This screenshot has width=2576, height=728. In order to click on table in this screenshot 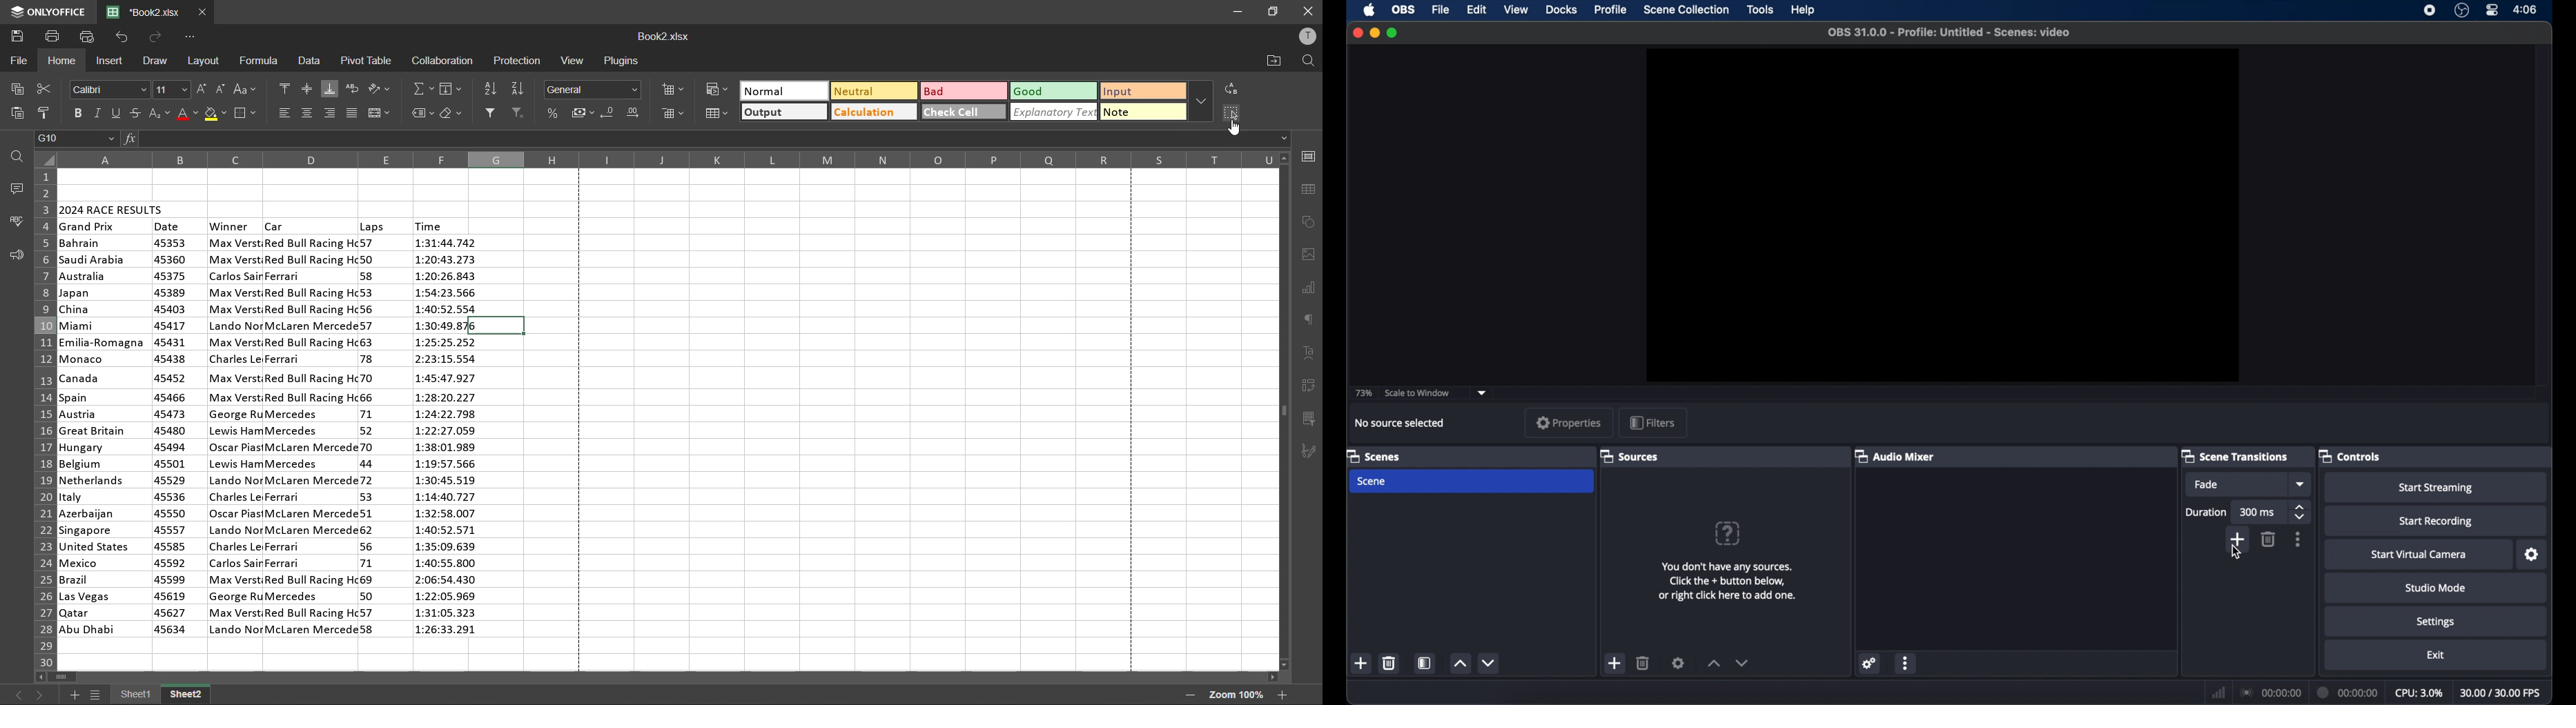, I will do `click(1306, 192)`.